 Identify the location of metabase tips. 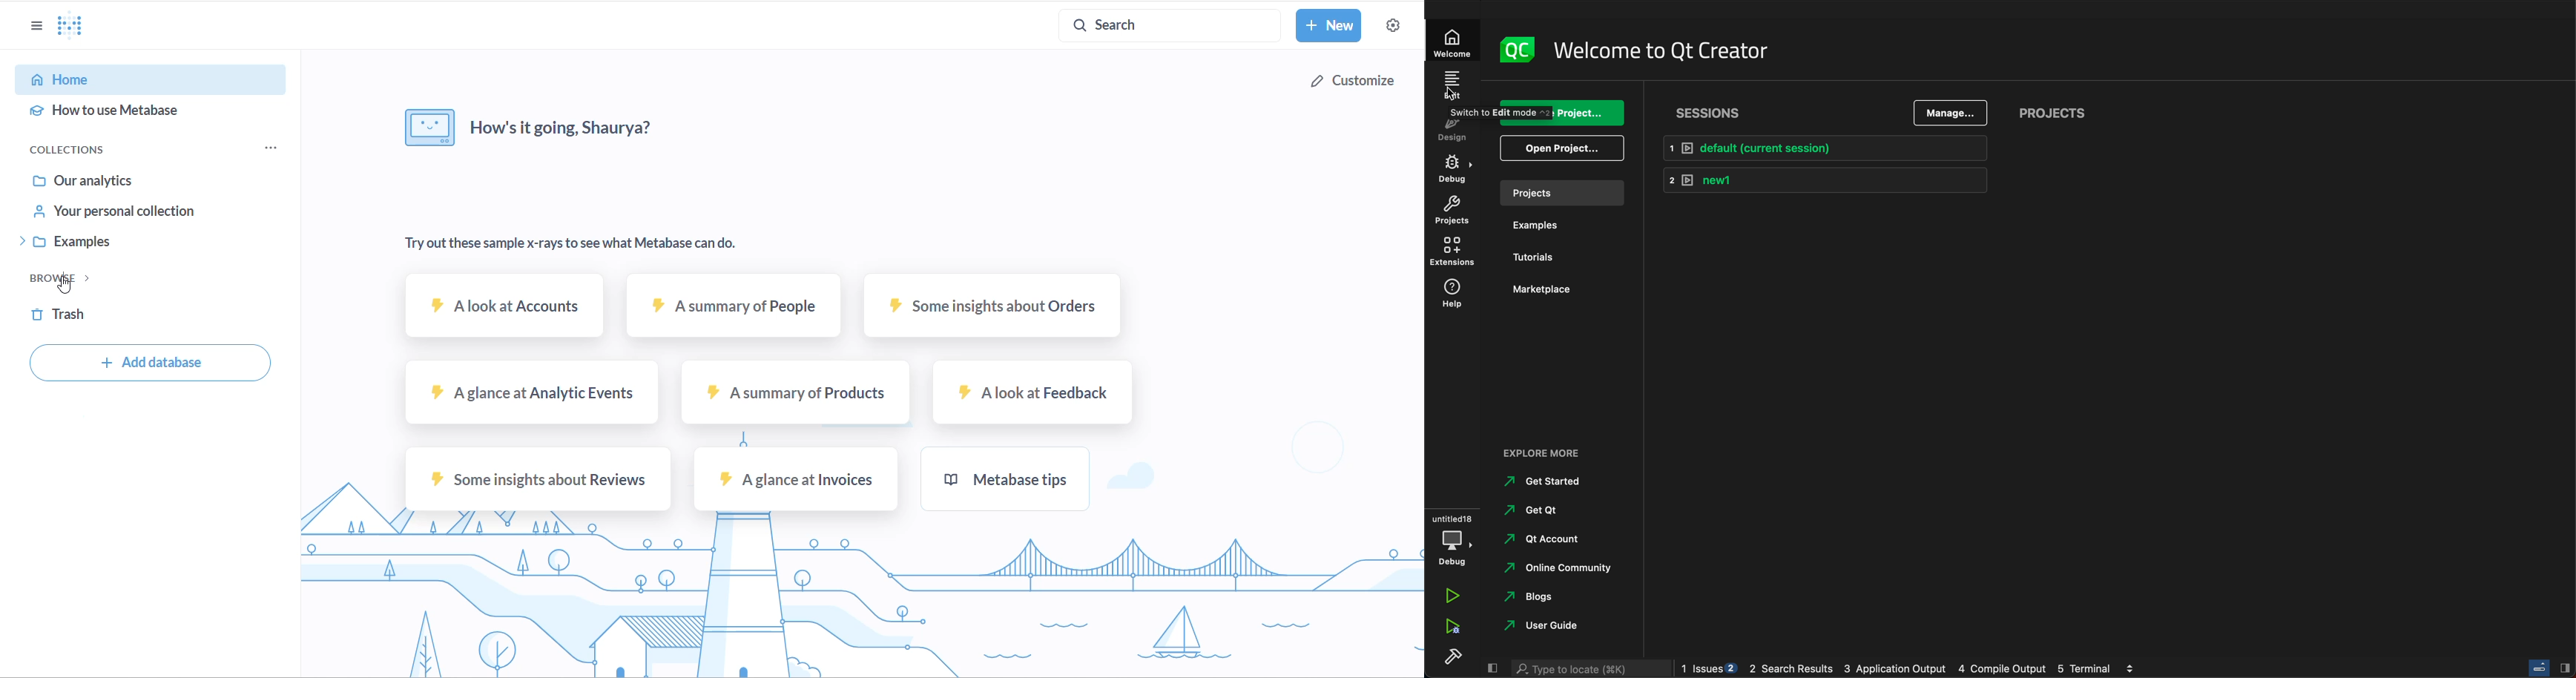
(1027, 478).